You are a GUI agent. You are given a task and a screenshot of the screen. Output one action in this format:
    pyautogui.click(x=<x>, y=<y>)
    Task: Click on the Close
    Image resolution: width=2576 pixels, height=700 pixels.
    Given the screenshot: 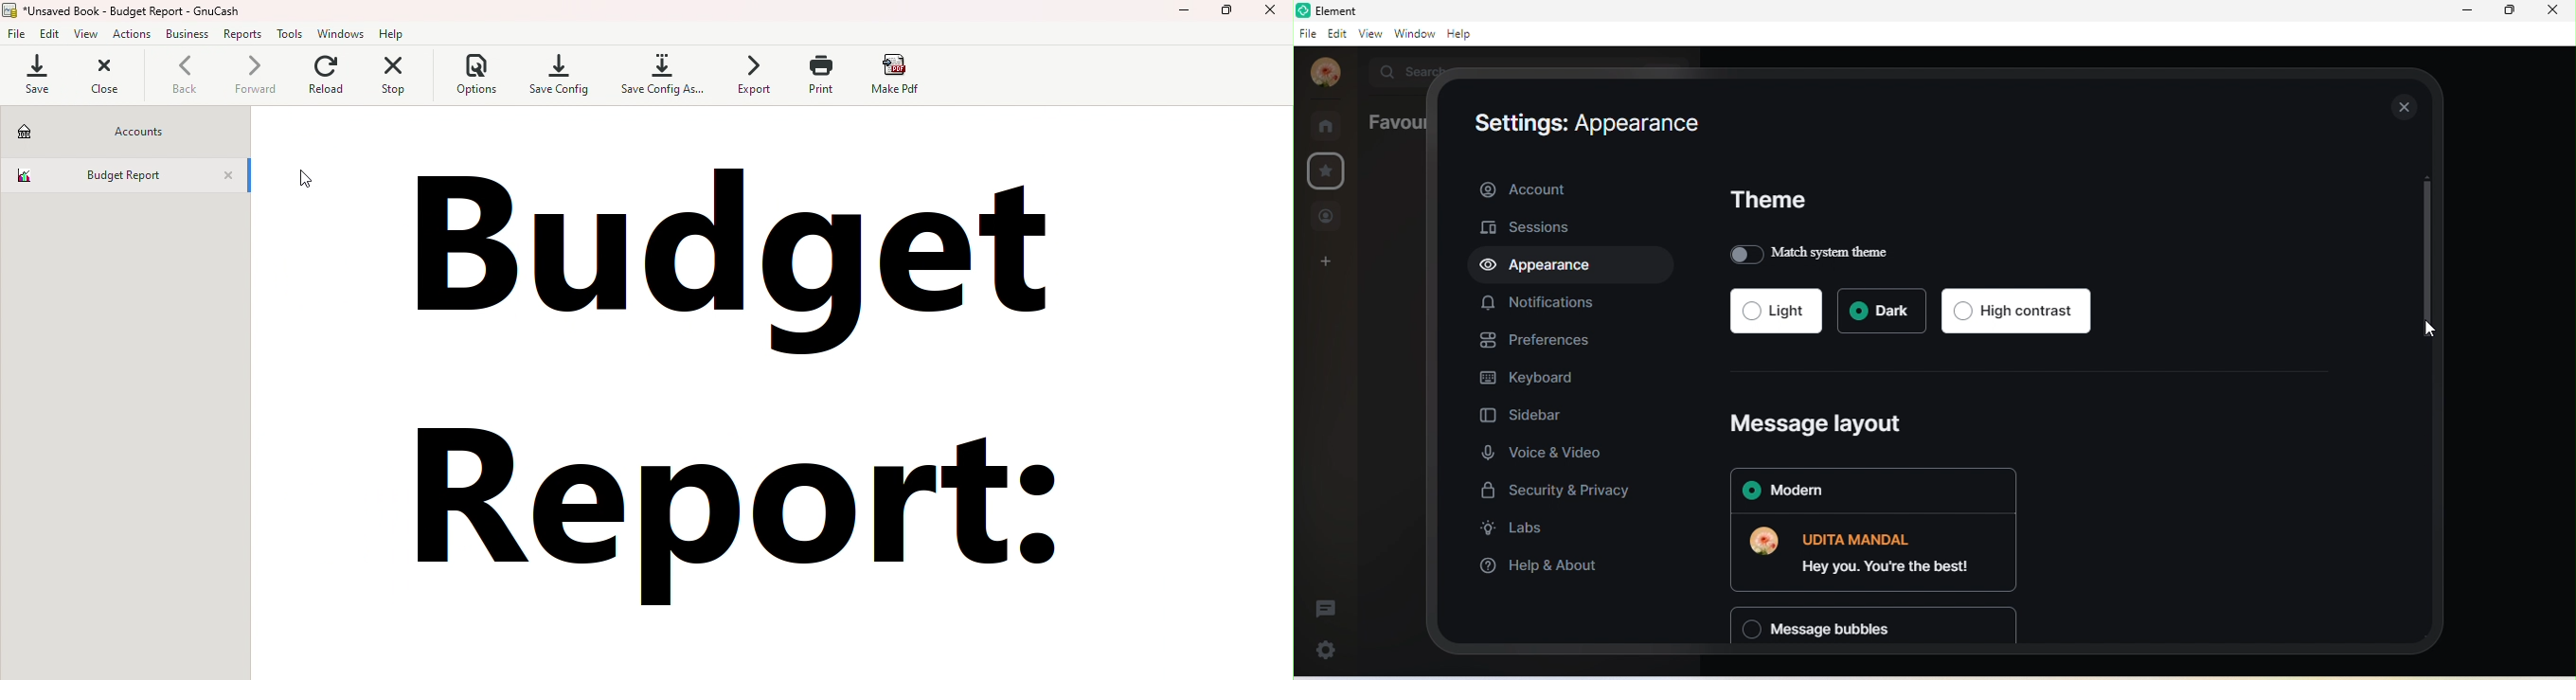 What is the action you would take?
    pyautogui.click(x=105, y=76)
    